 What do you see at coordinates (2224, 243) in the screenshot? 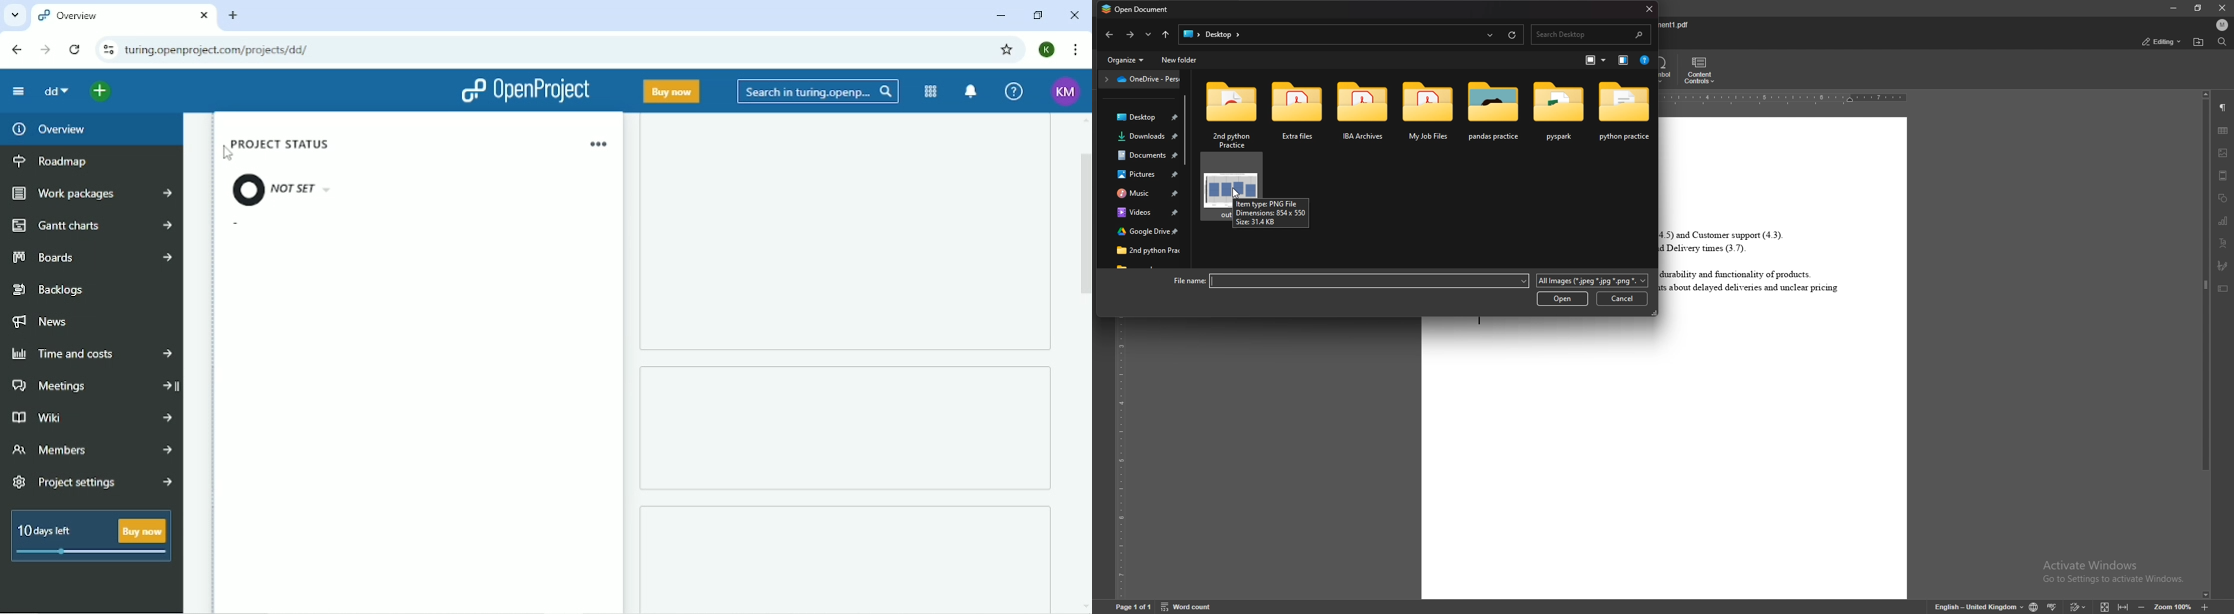
I see `text art` at bounding box center [2224, 243].